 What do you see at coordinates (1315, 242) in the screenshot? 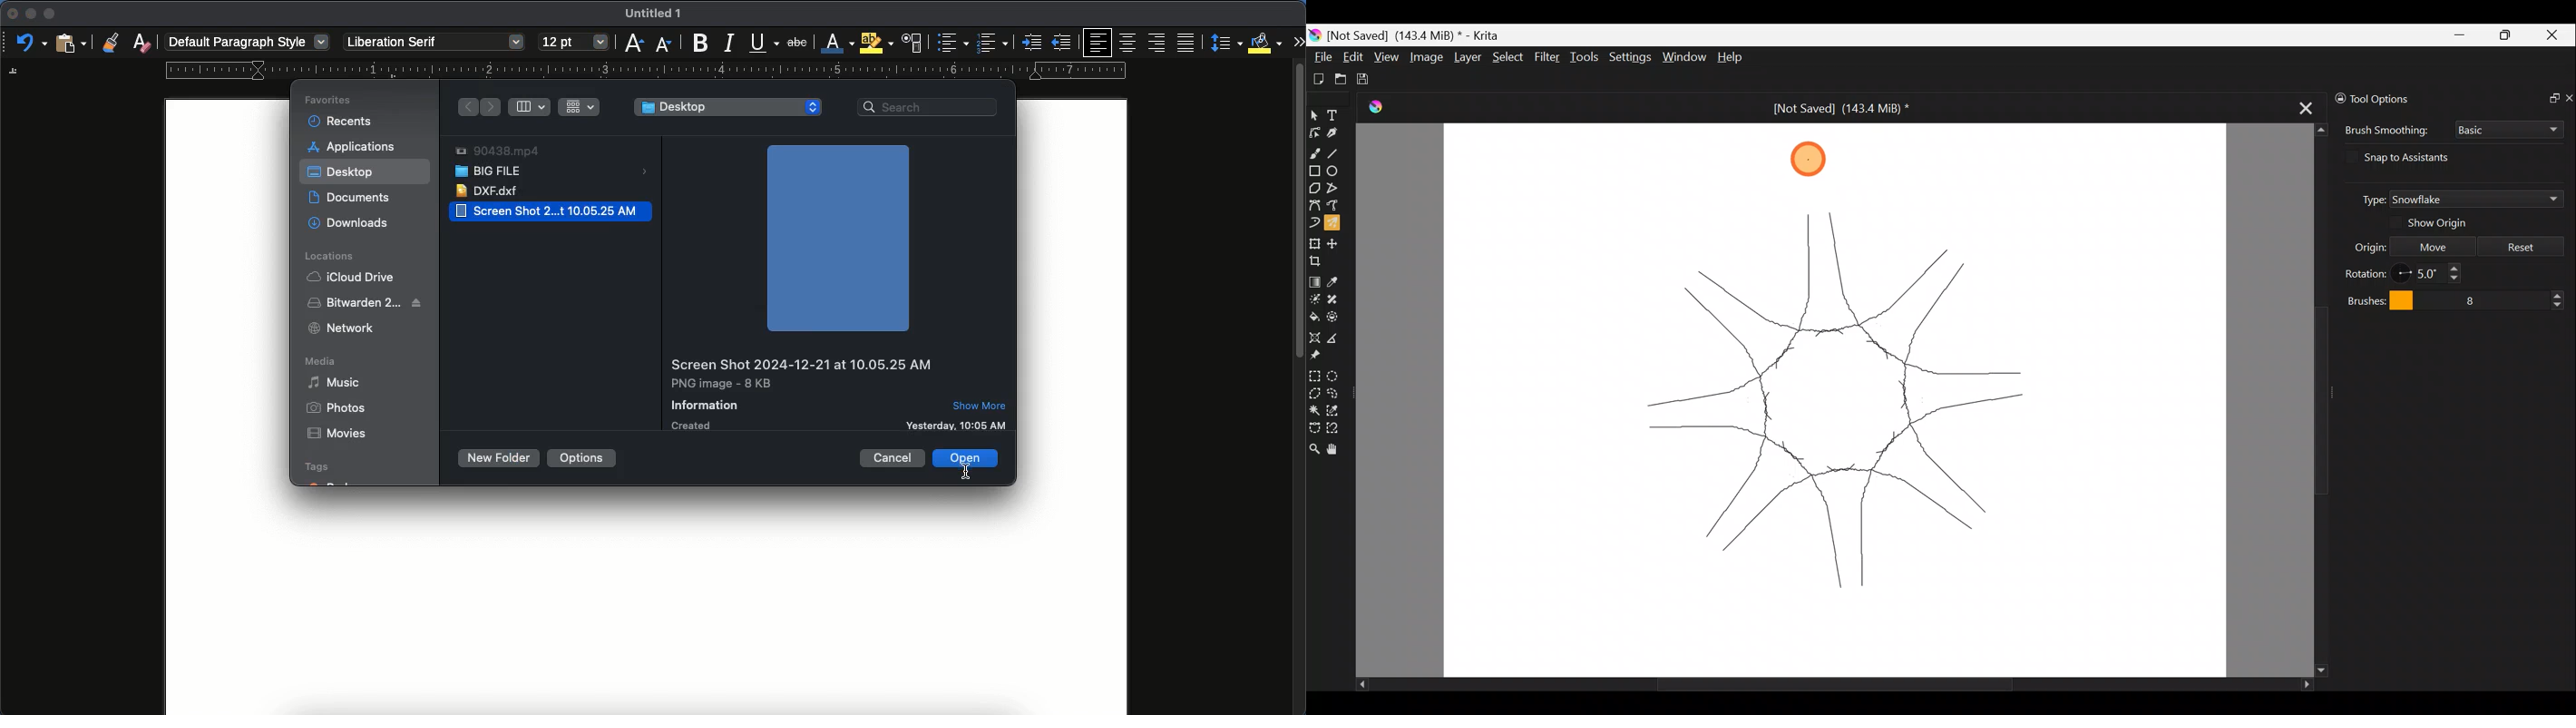
I see `Transform a layer/selection` at bounding box center [1315, 242].